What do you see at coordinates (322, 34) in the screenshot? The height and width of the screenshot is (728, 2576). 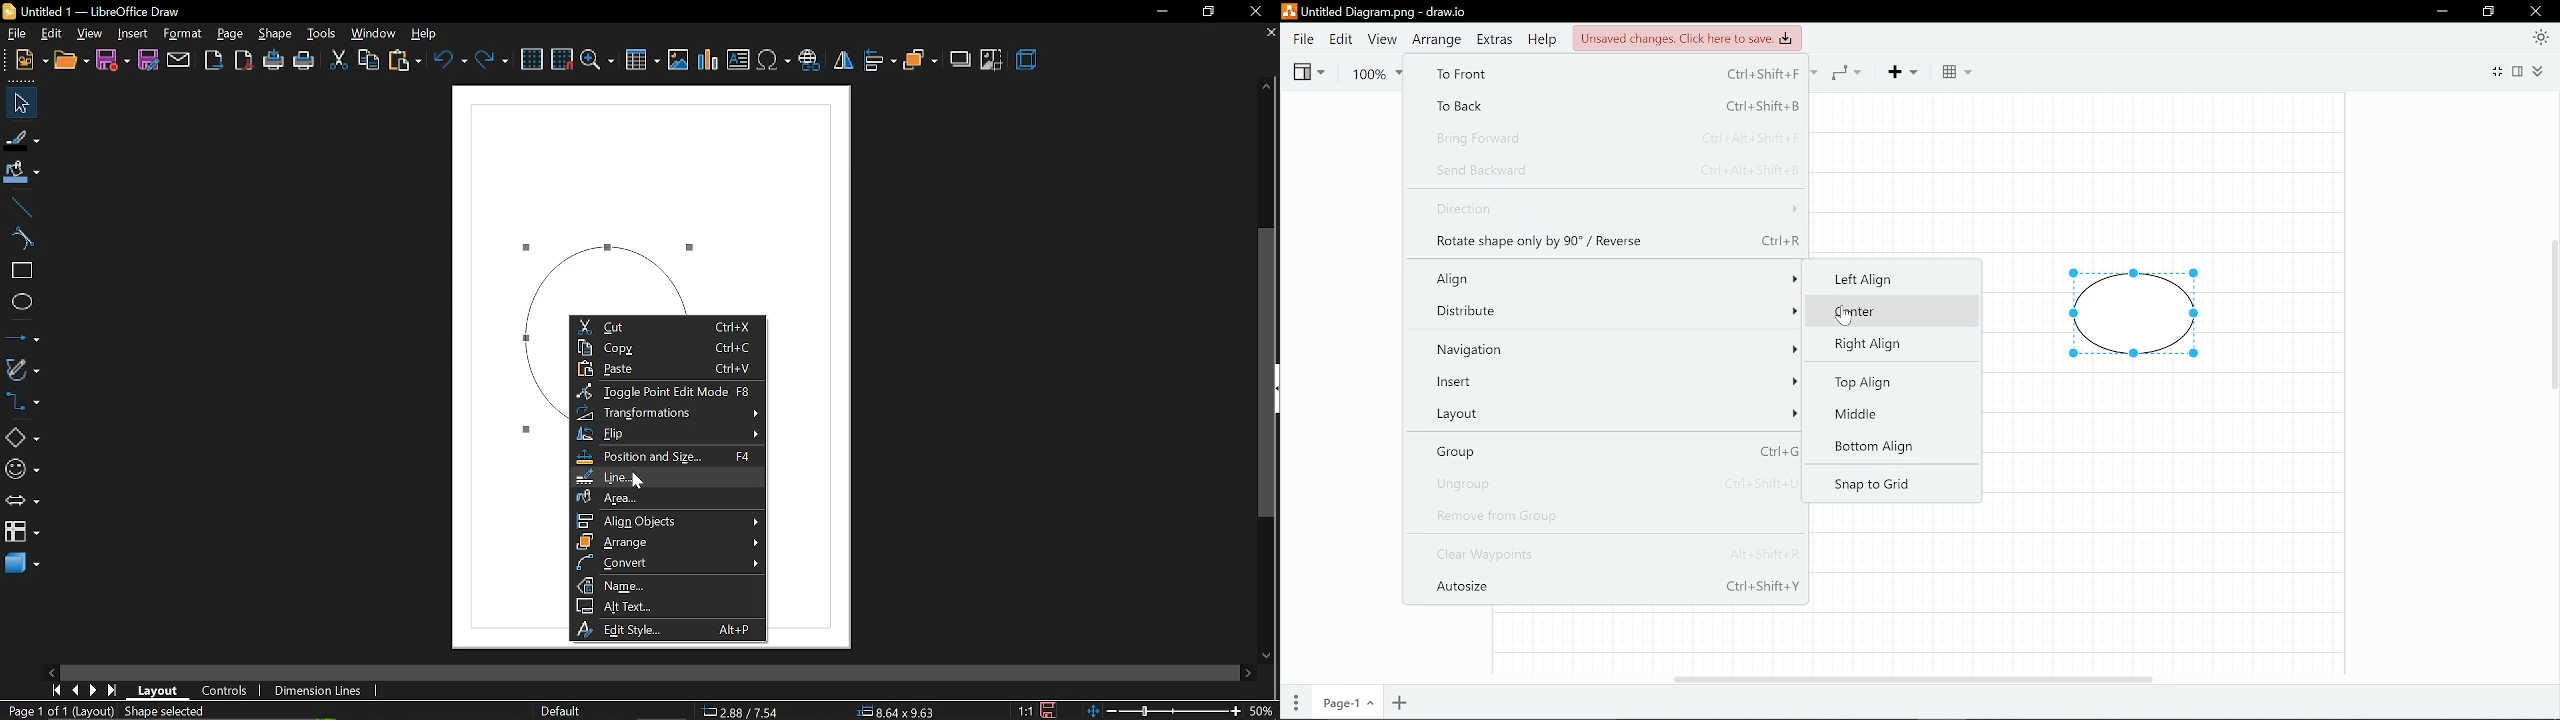 I see `tools` at bounding box center [322, 34].